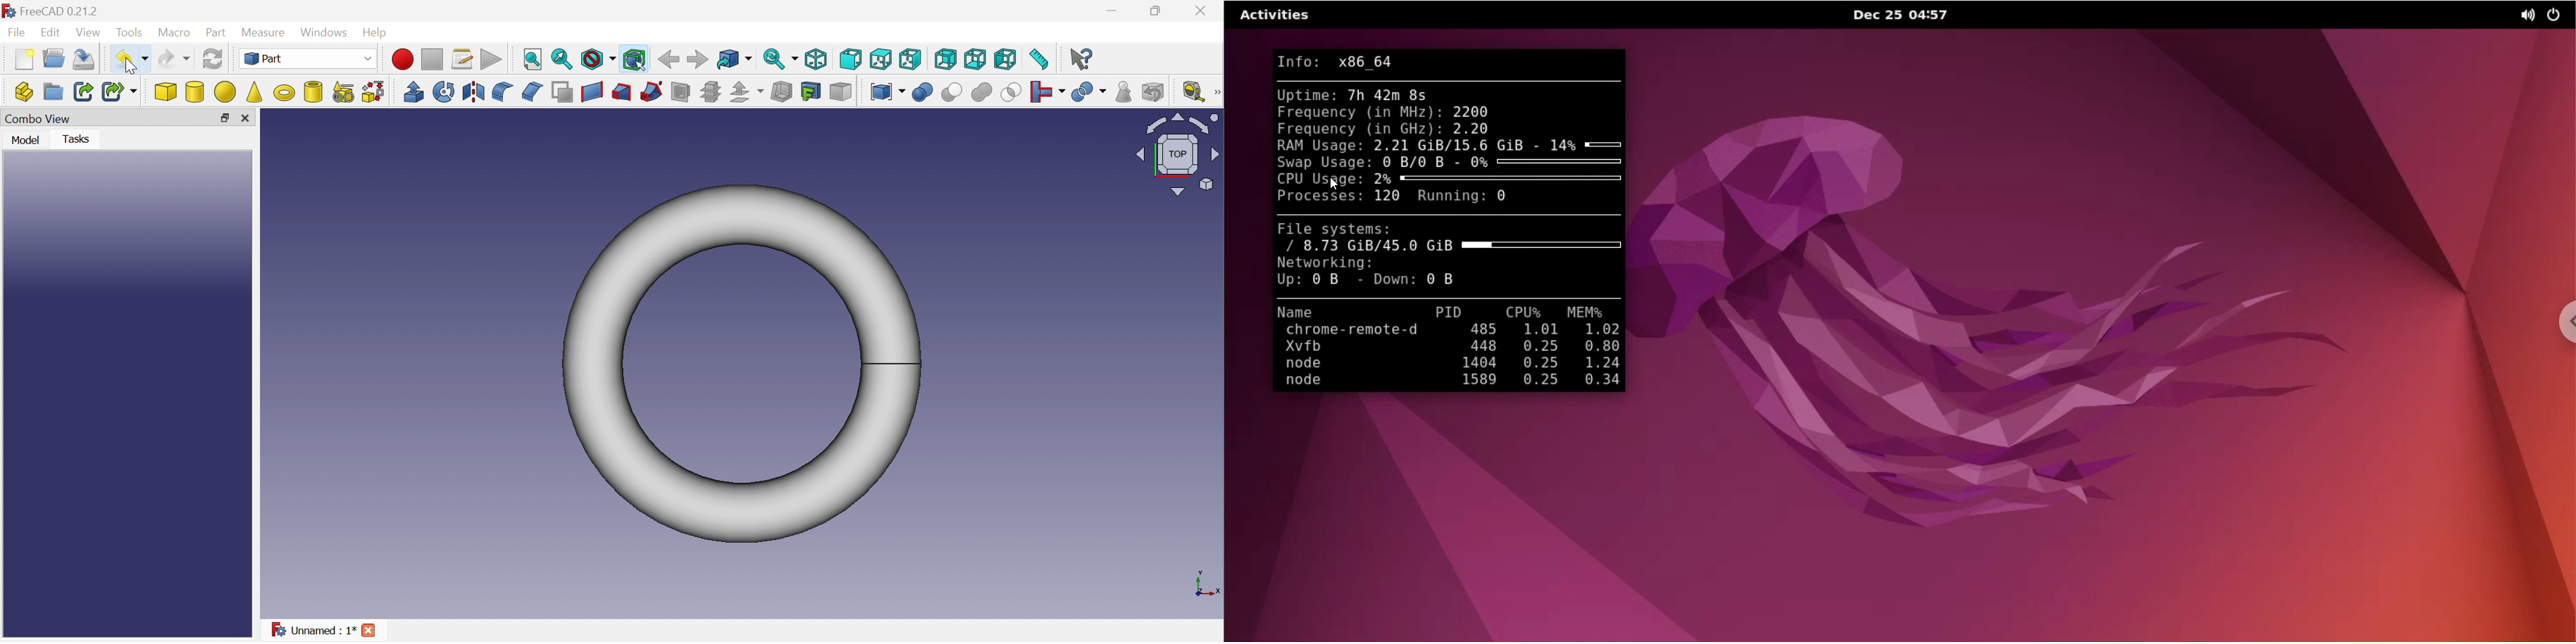  I want to click on Tools, so click(131, 34).